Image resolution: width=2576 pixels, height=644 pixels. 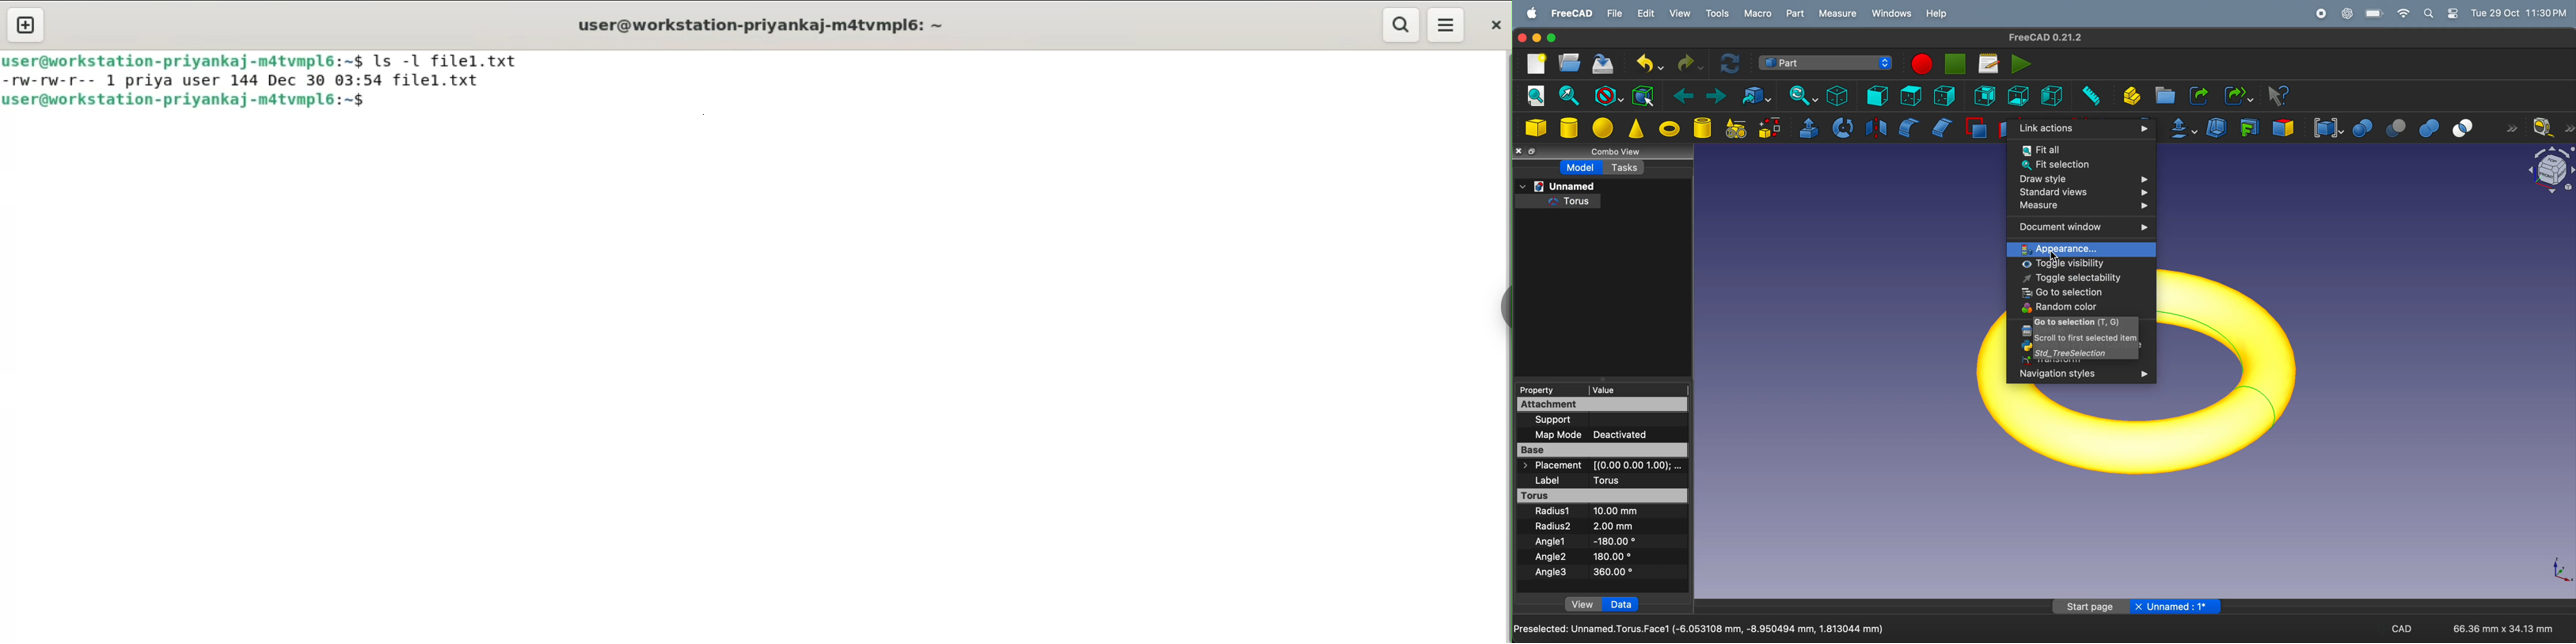 I want to click on View, so click(x=1583, y=603).